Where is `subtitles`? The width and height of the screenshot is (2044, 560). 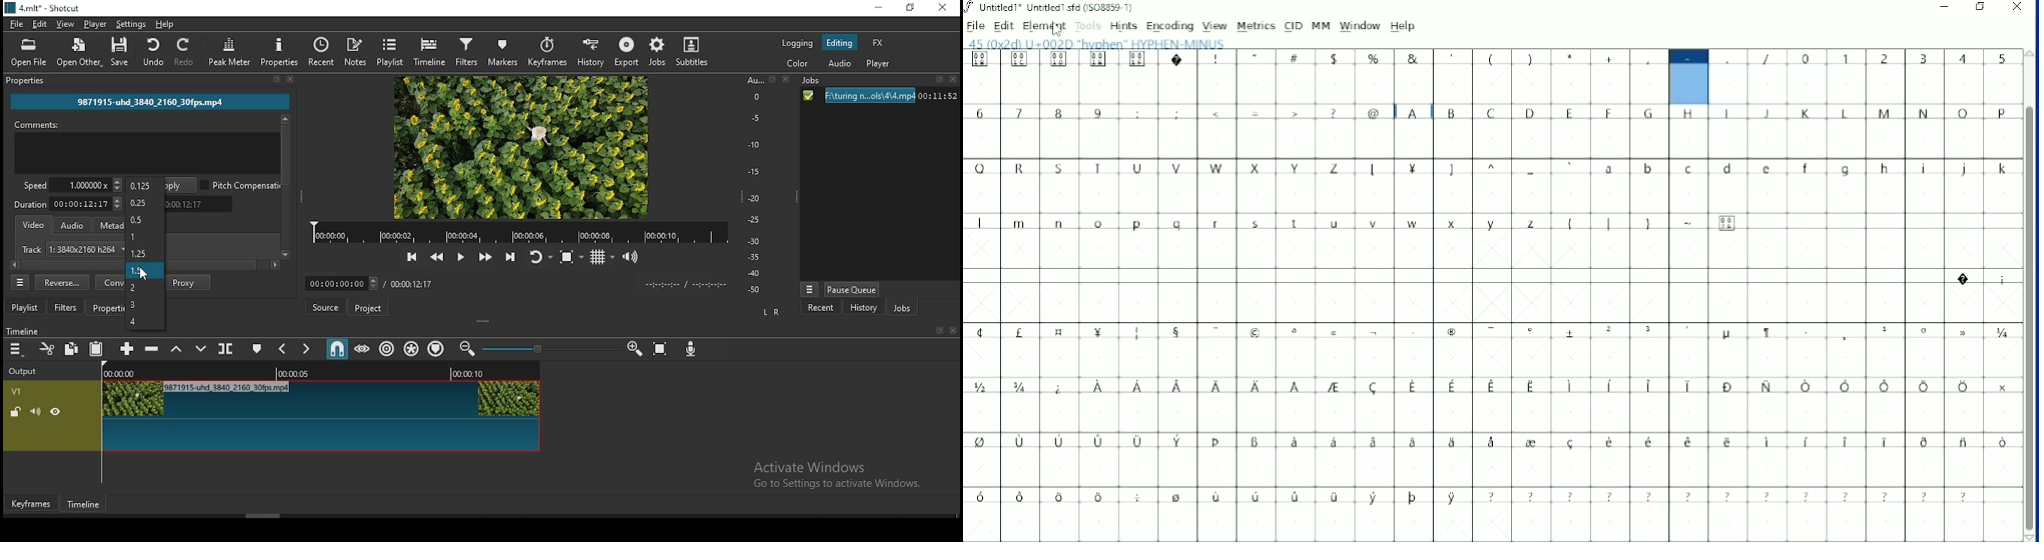
subtitles is located at coordinates (692, 50).